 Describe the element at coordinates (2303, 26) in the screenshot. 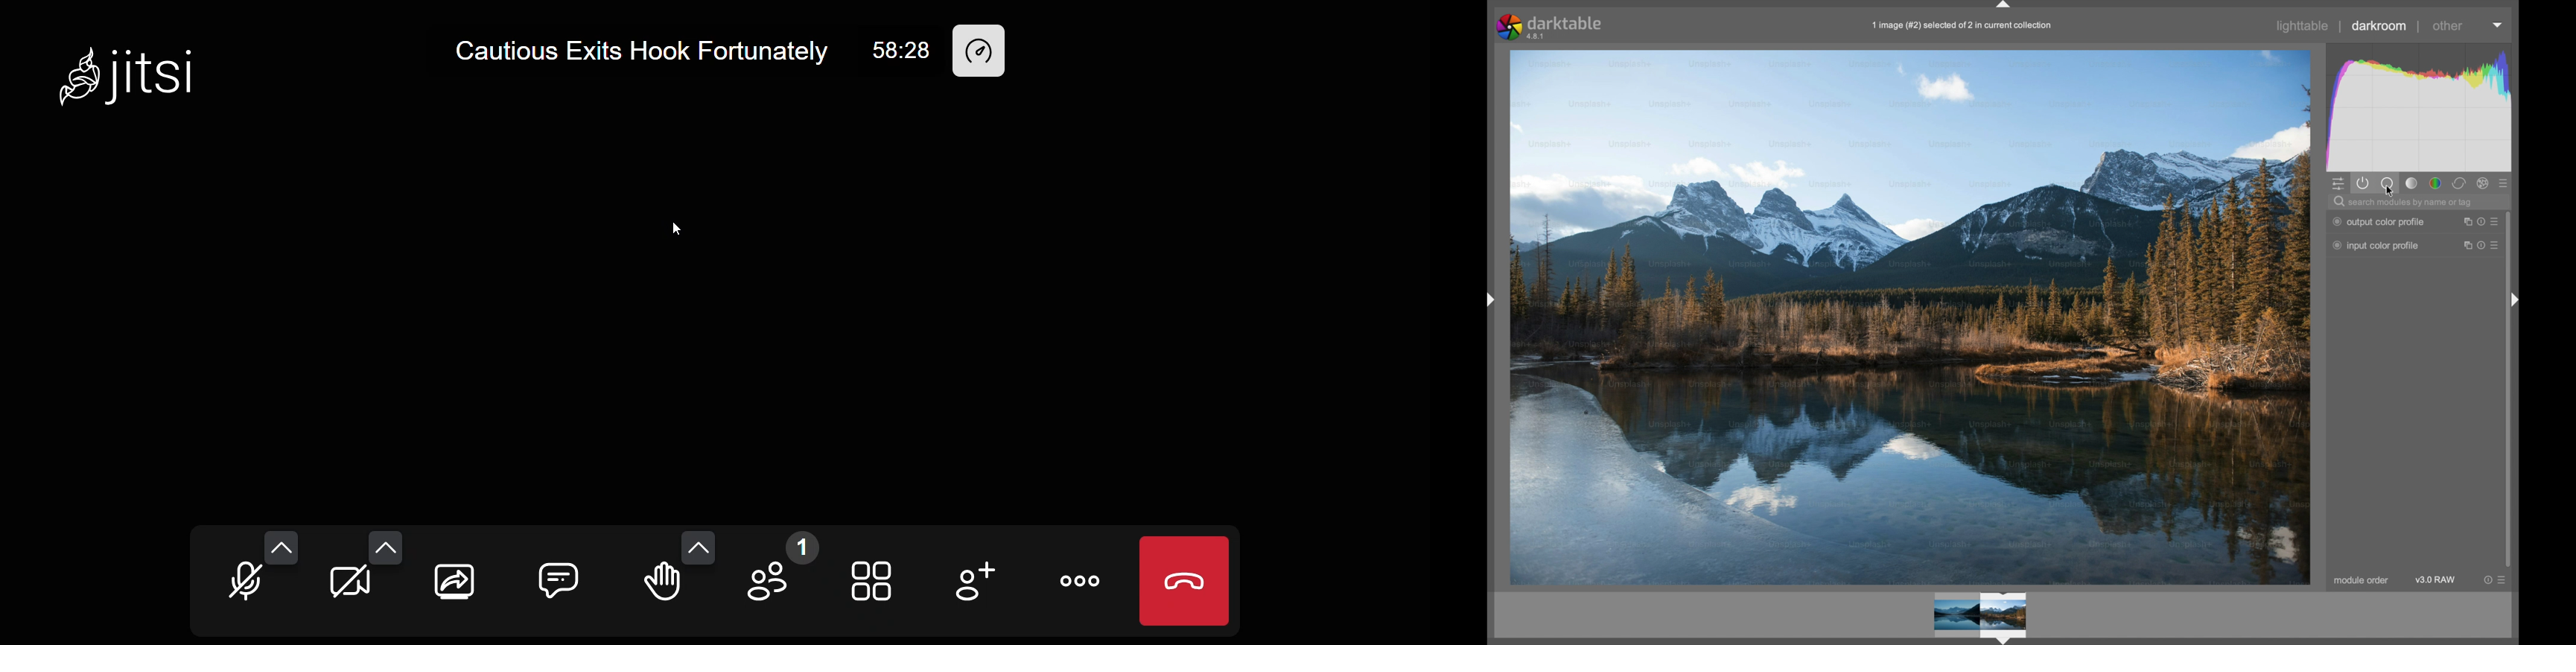

I see `lighttable` at that location.